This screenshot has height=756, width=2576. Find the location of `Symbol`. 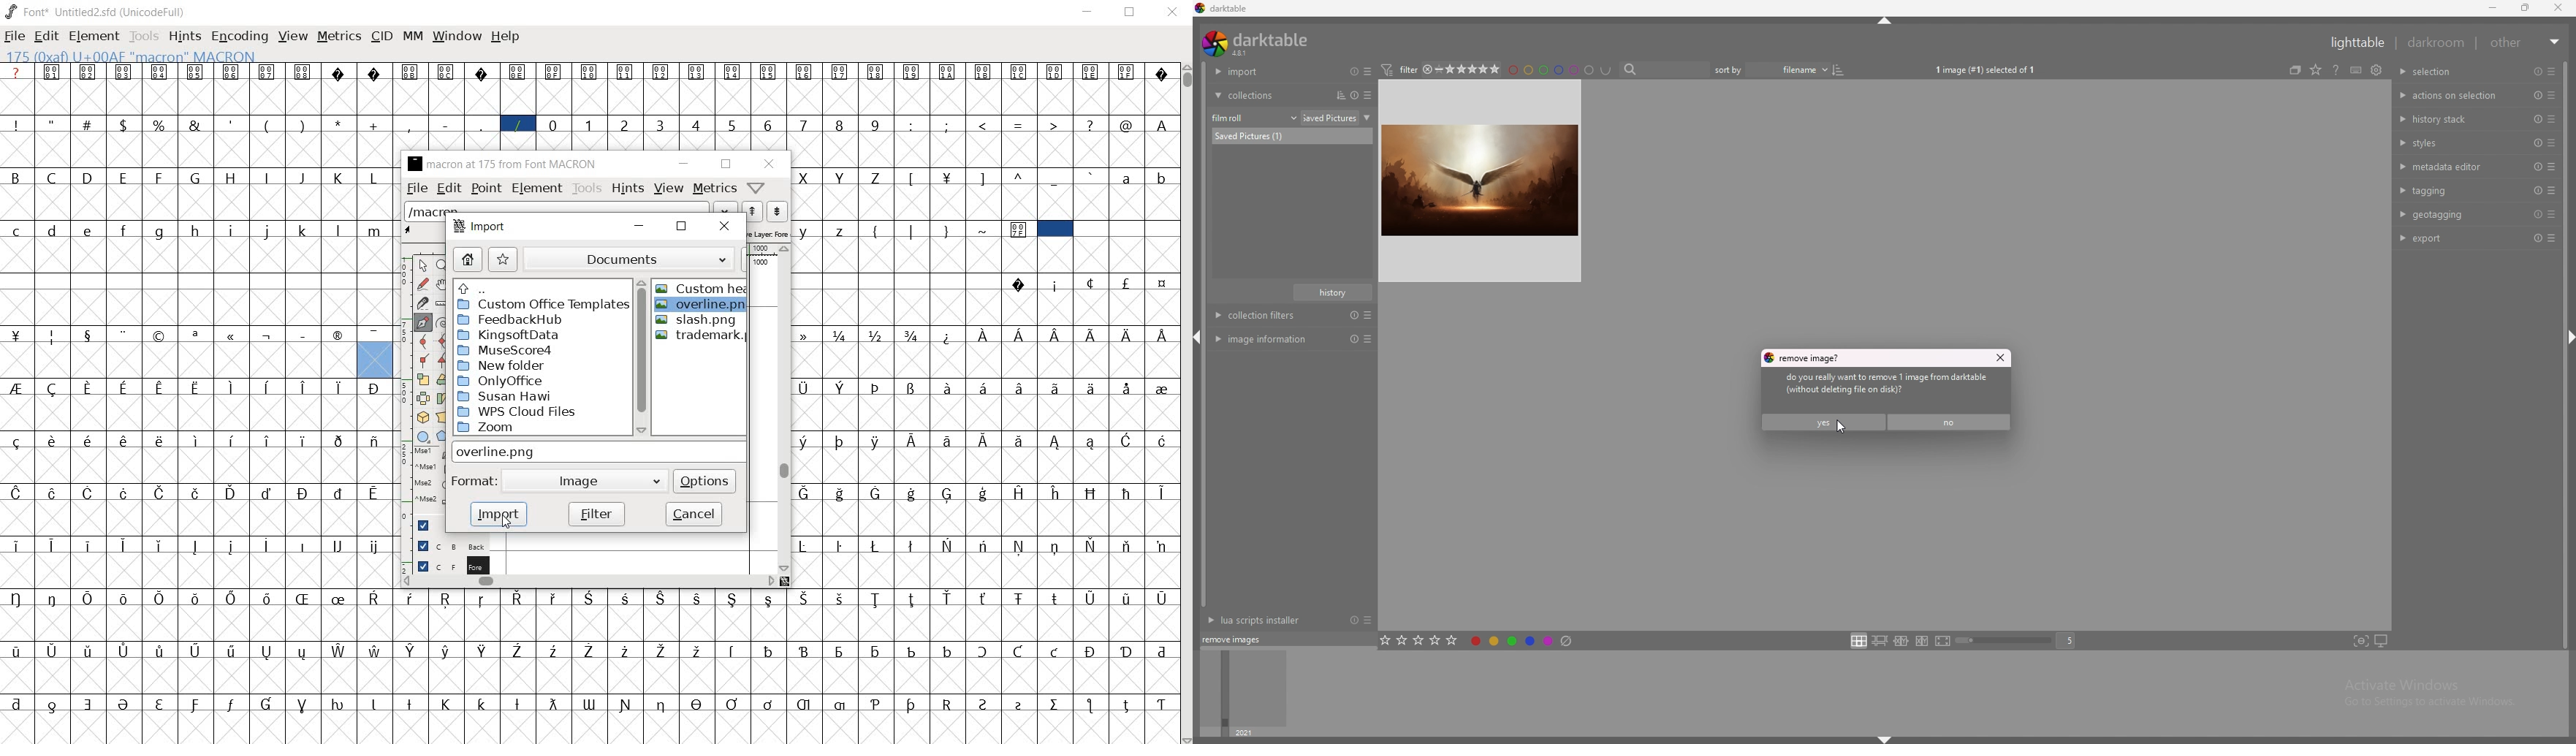

Symbol is located at coordinates (375, 439).